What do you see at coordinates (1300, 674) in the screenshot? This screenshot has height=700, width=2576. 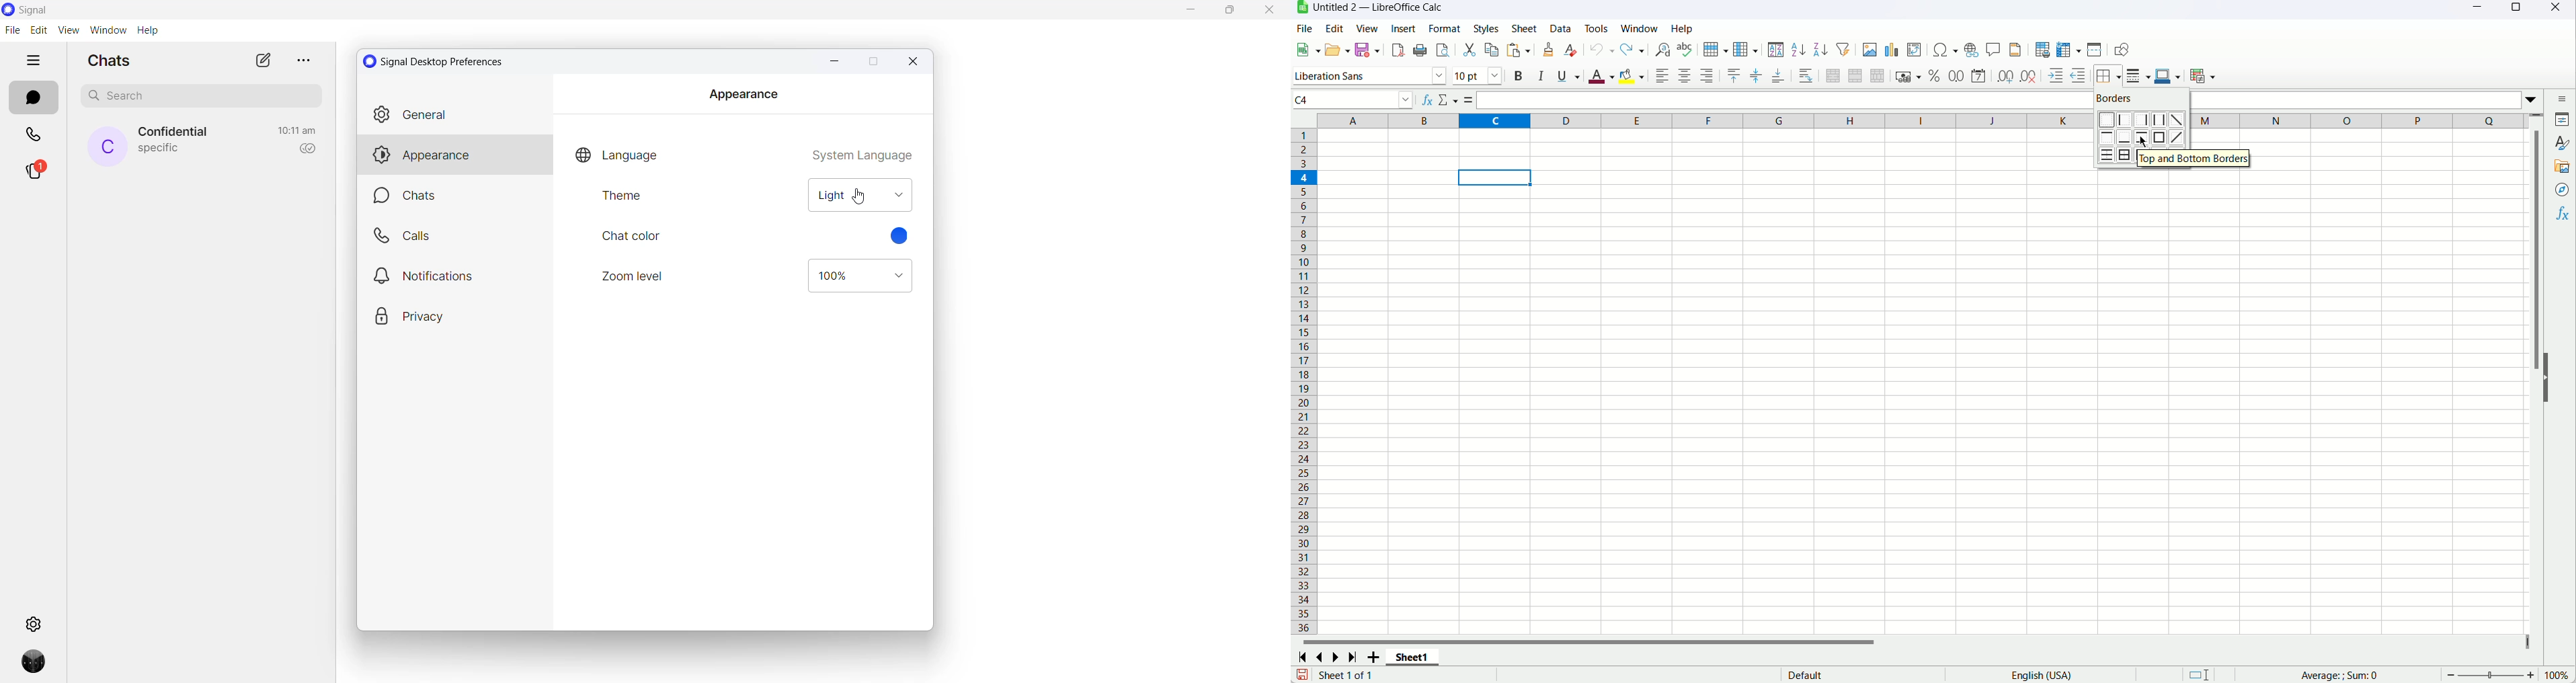 I see `Save changes` at bounding box center [1300, 674].